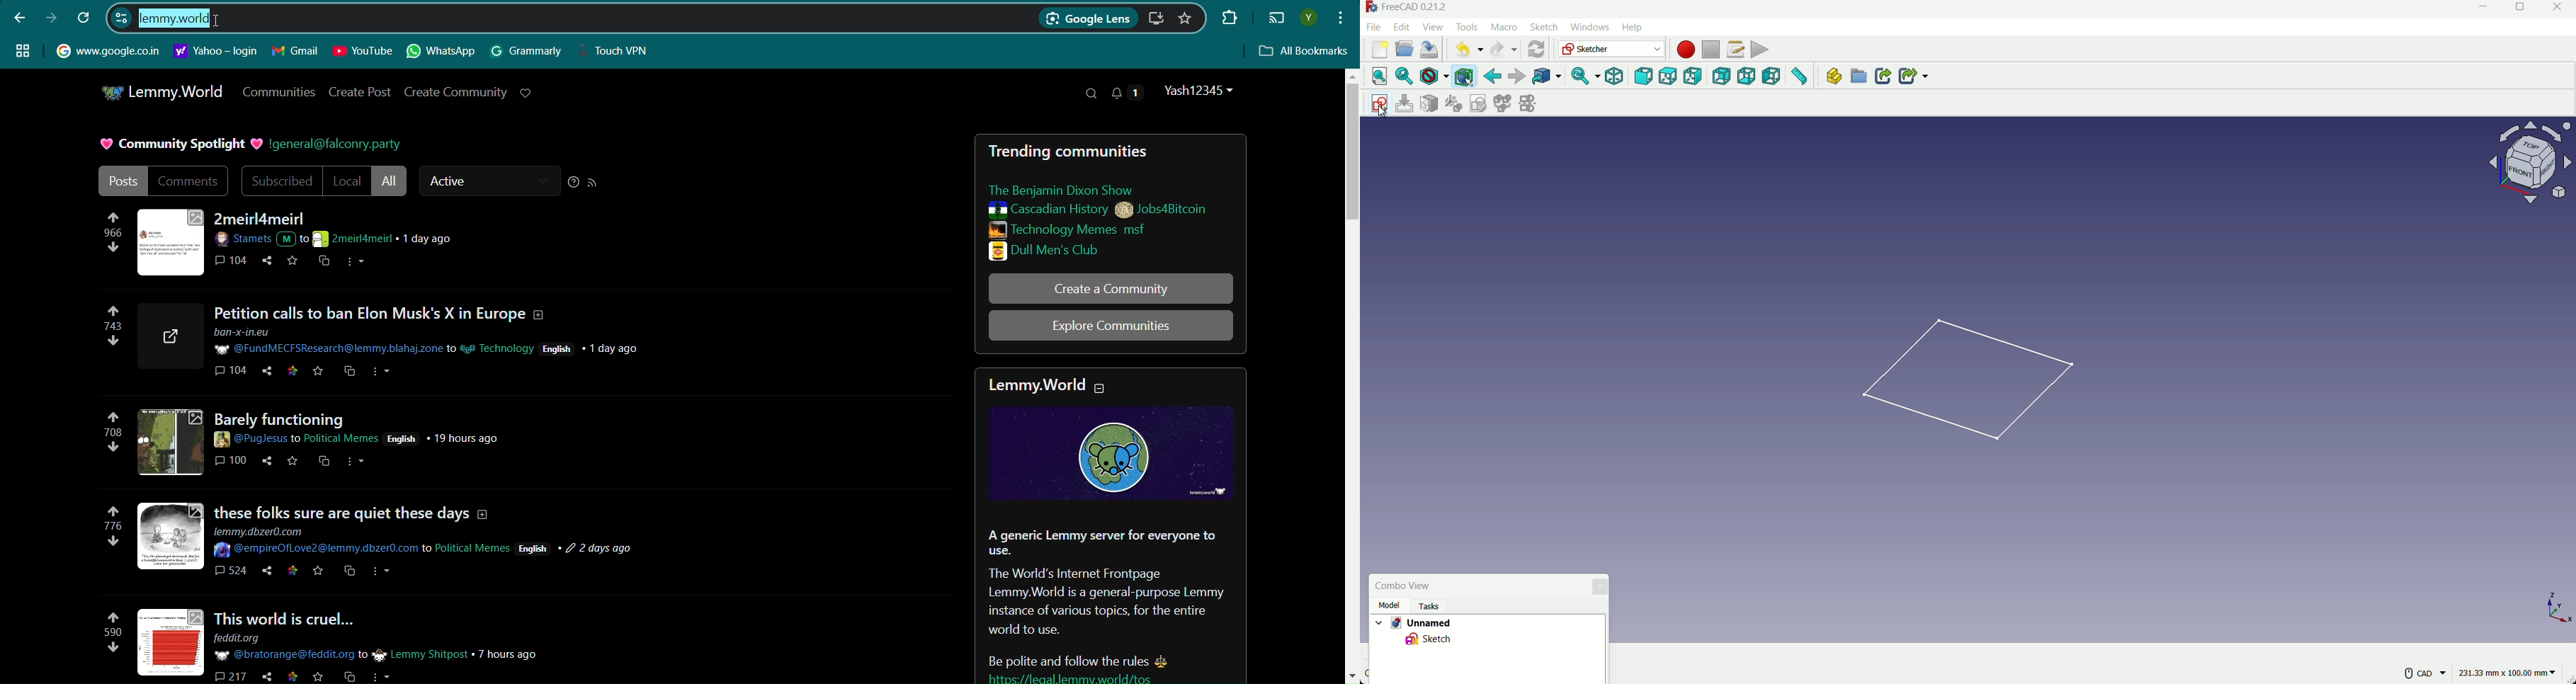 Image resolution: width=2576 pixels, height=700 pixels. Describe the element at coordinates (1111, 452) in the screenshot. I see `Image` at that location.